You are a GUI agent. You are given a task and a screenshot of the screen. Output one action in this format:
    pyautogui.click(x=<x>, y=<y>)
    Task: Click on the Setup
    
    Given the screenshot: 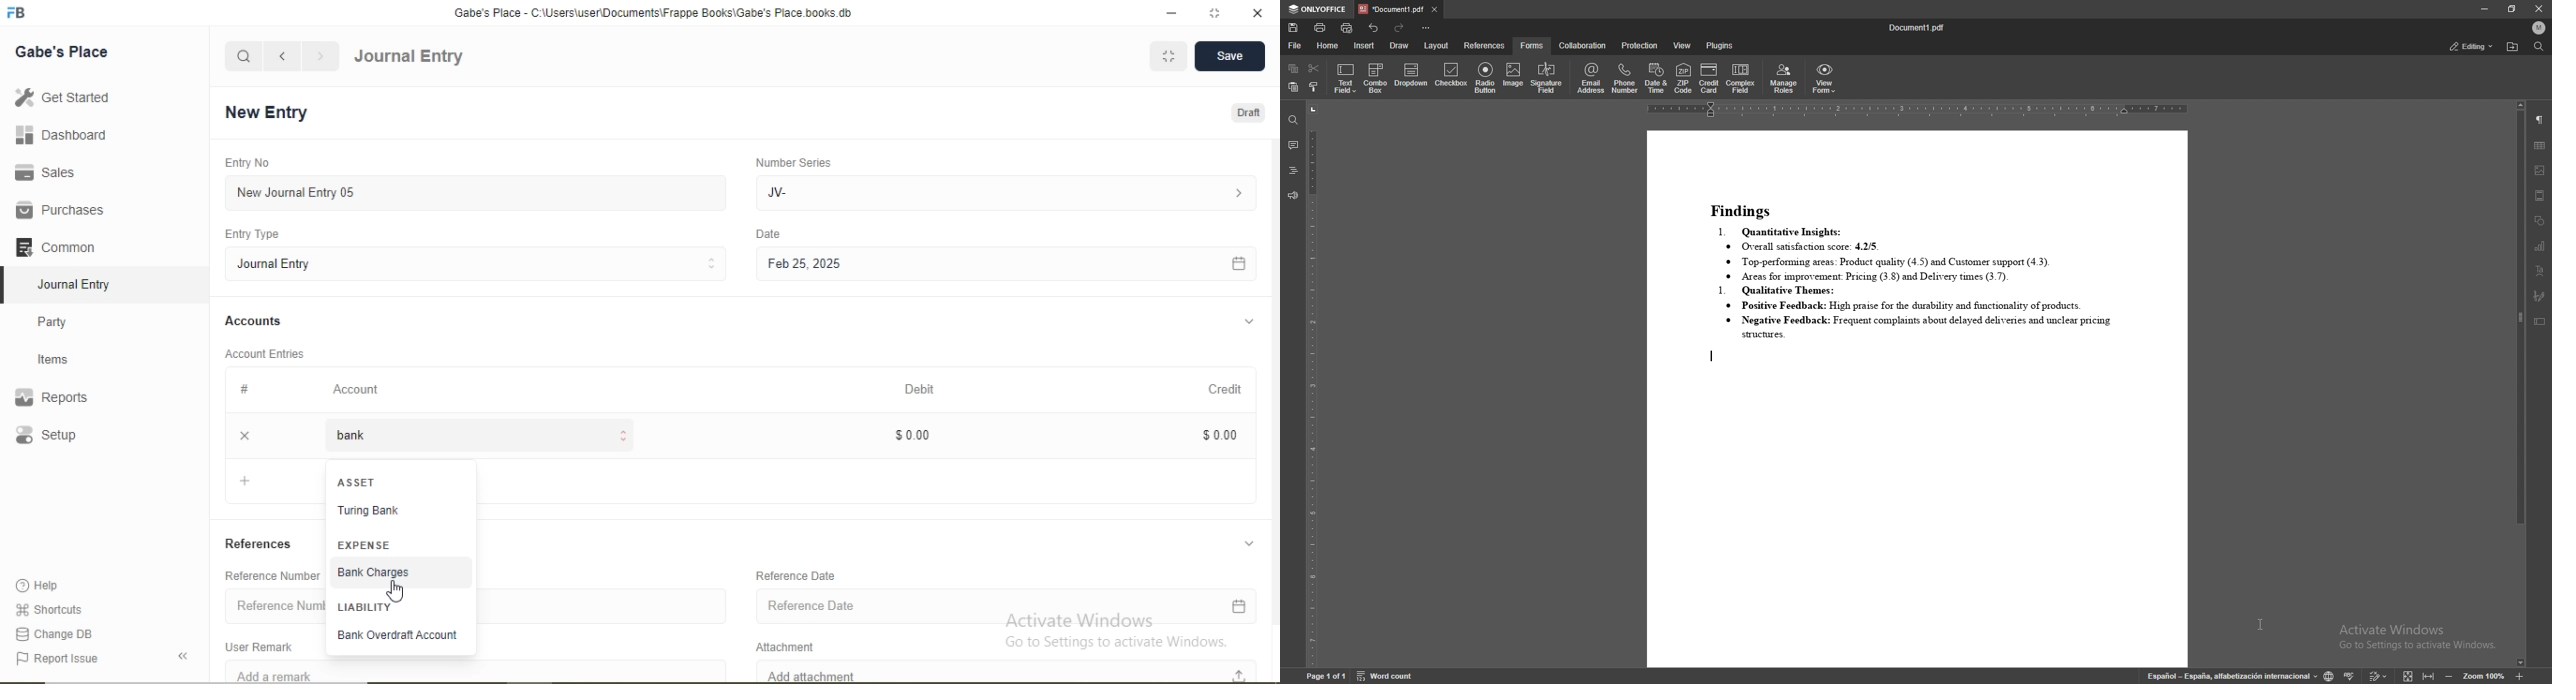 What is the action you would take?
    pyautogui.click(x=75, y=437)
    